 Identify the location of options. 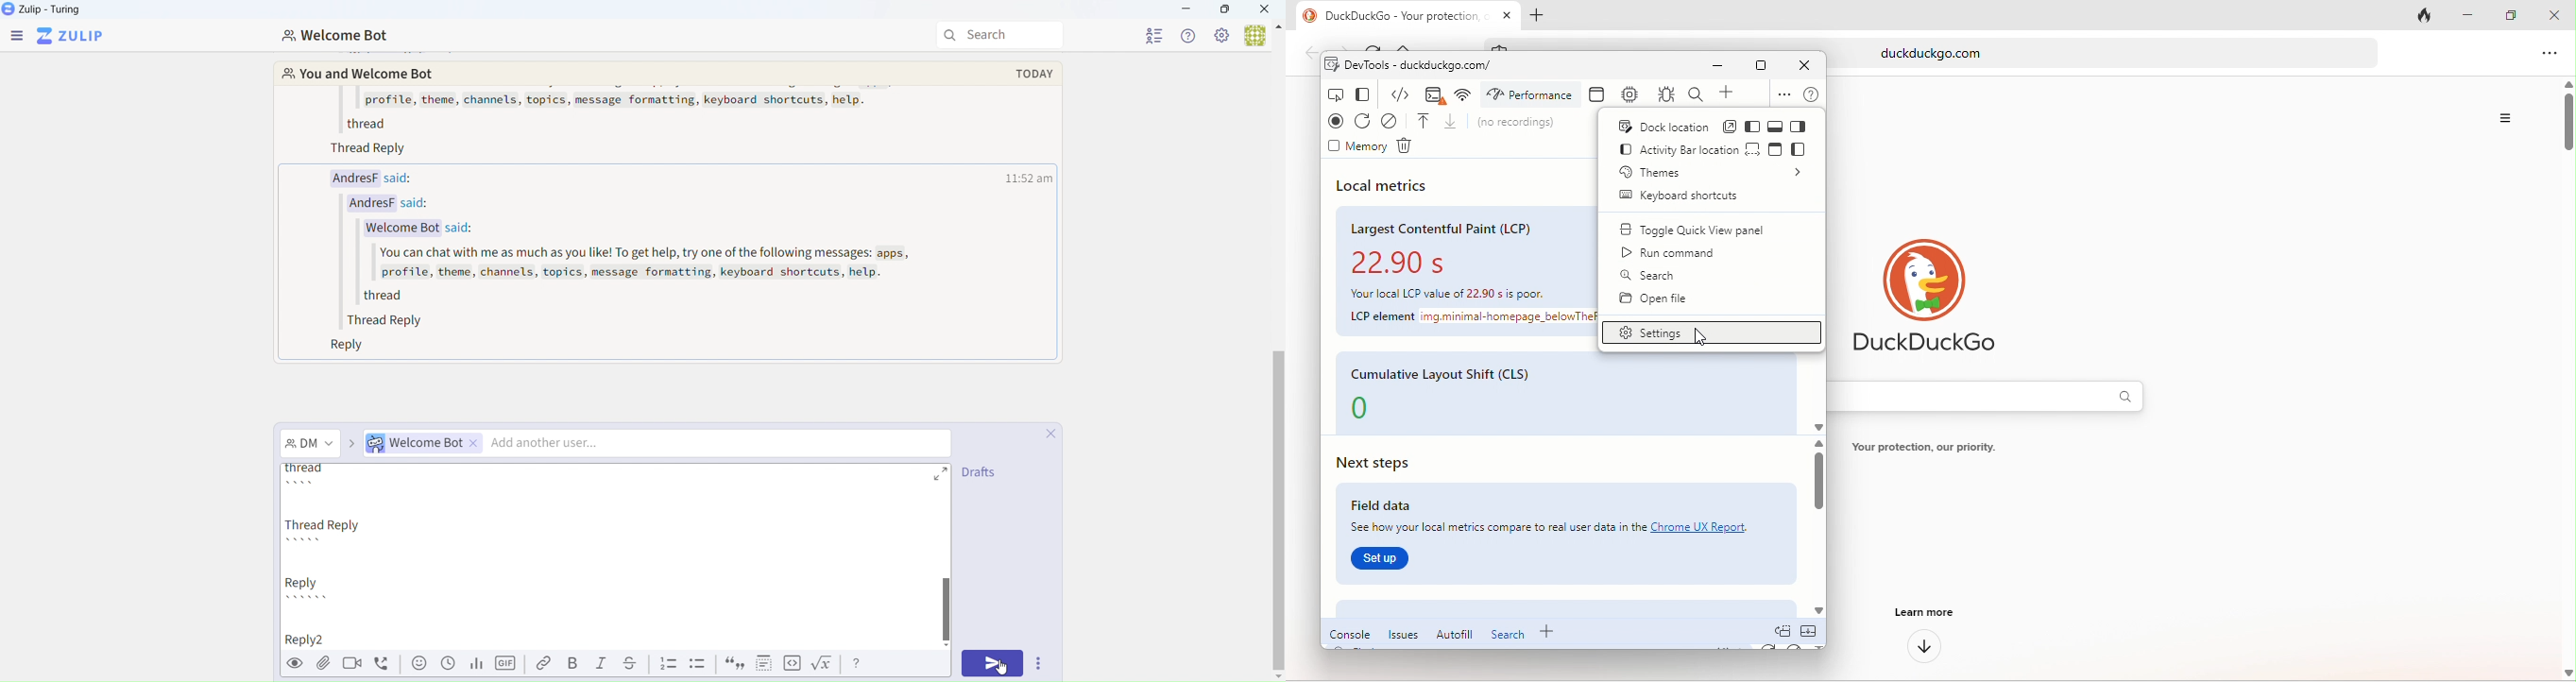
(1783, 95).